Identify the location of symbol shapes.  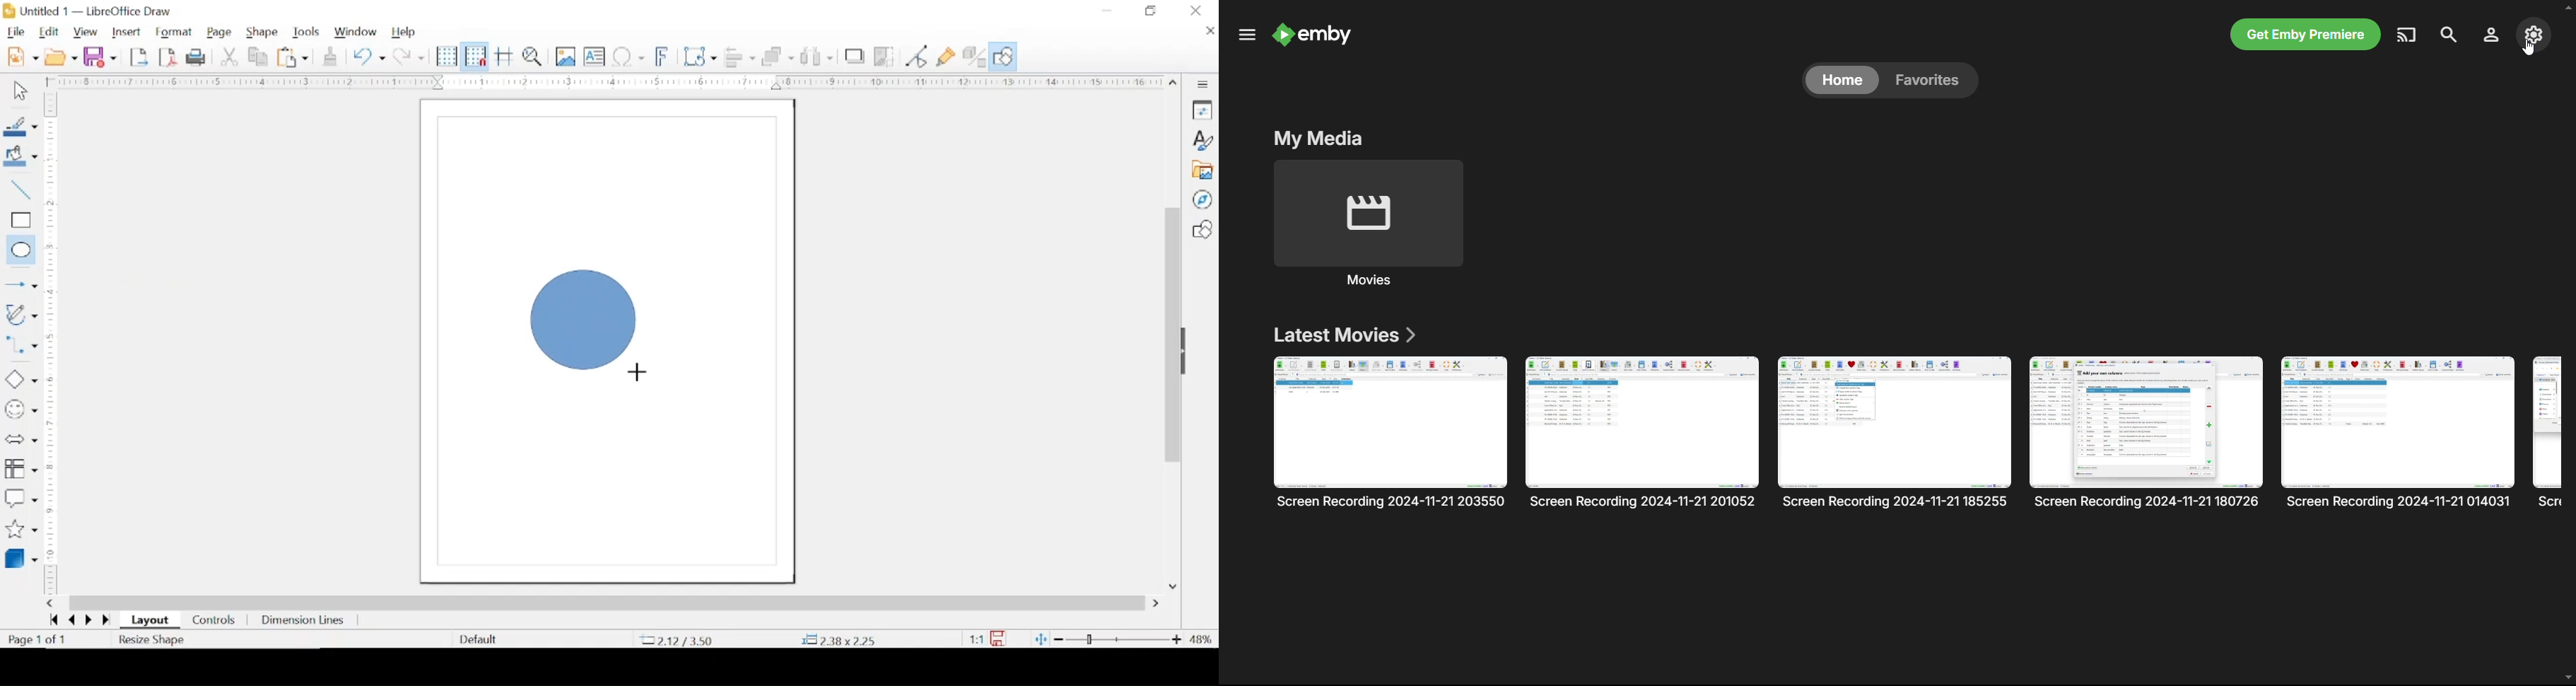
(21, 410).